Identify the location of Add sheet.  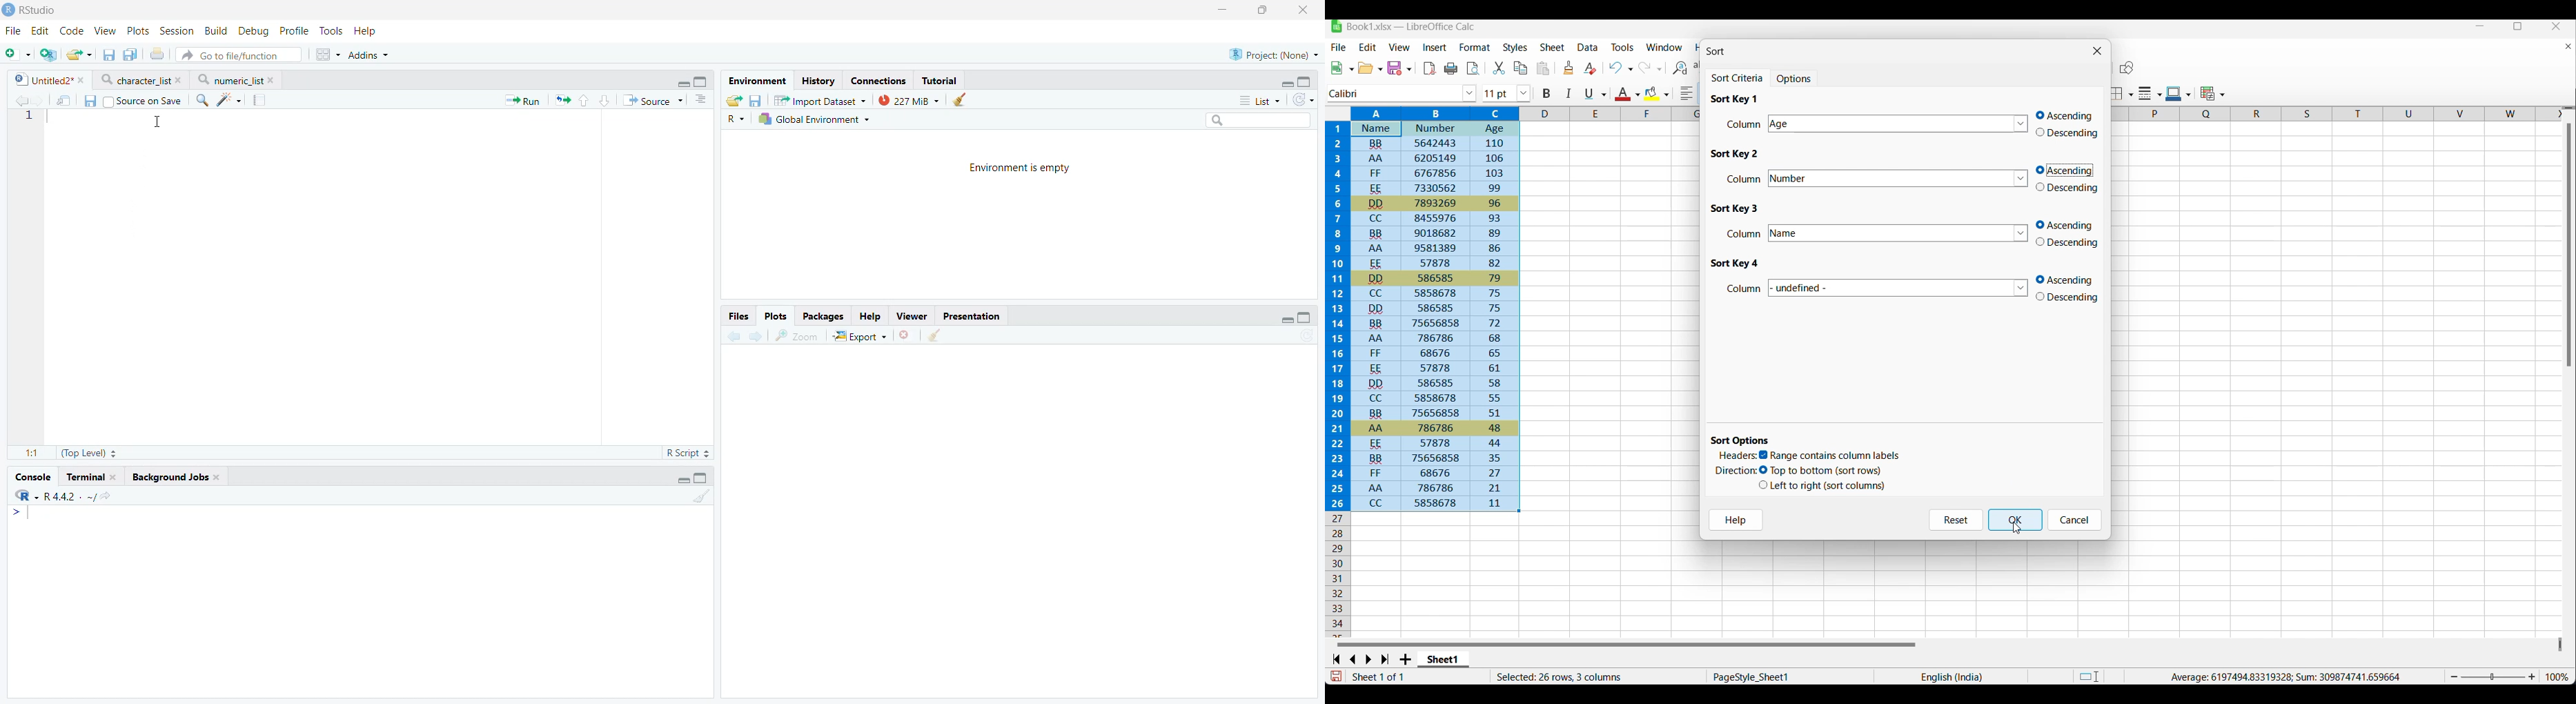
(1405, 659).